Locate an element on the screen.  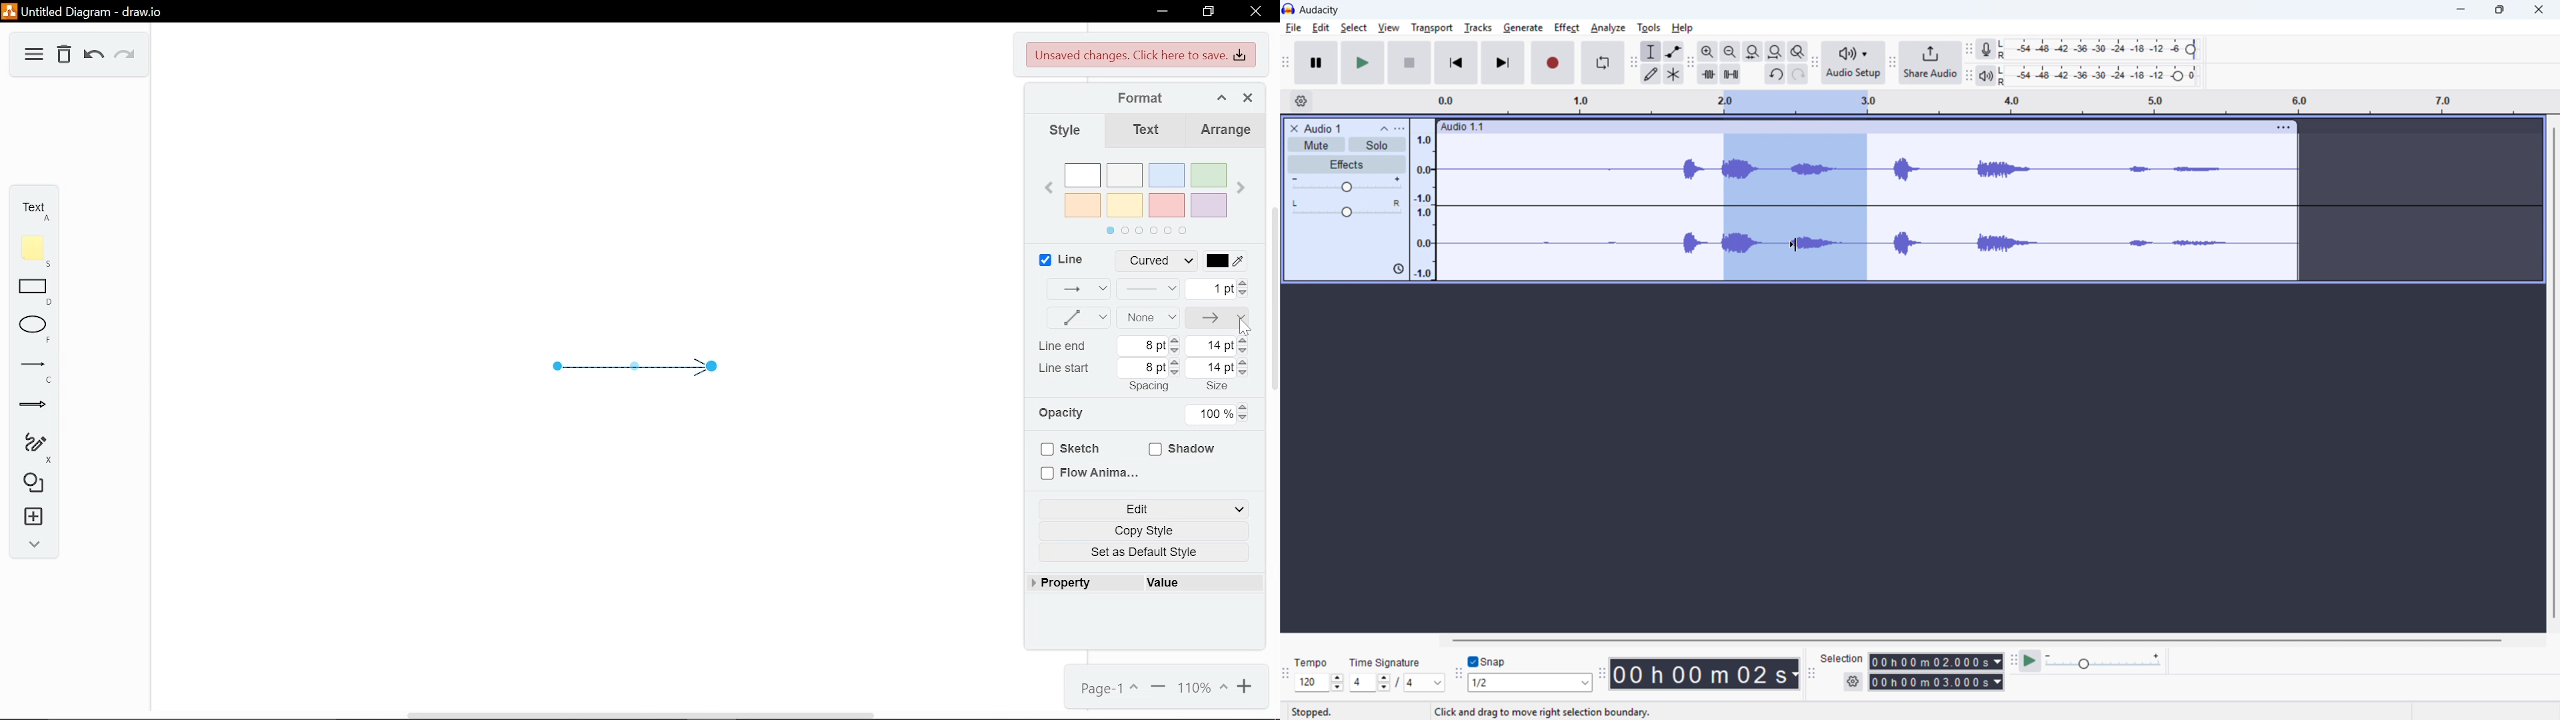
Insert is located at coordinates (32, 518).